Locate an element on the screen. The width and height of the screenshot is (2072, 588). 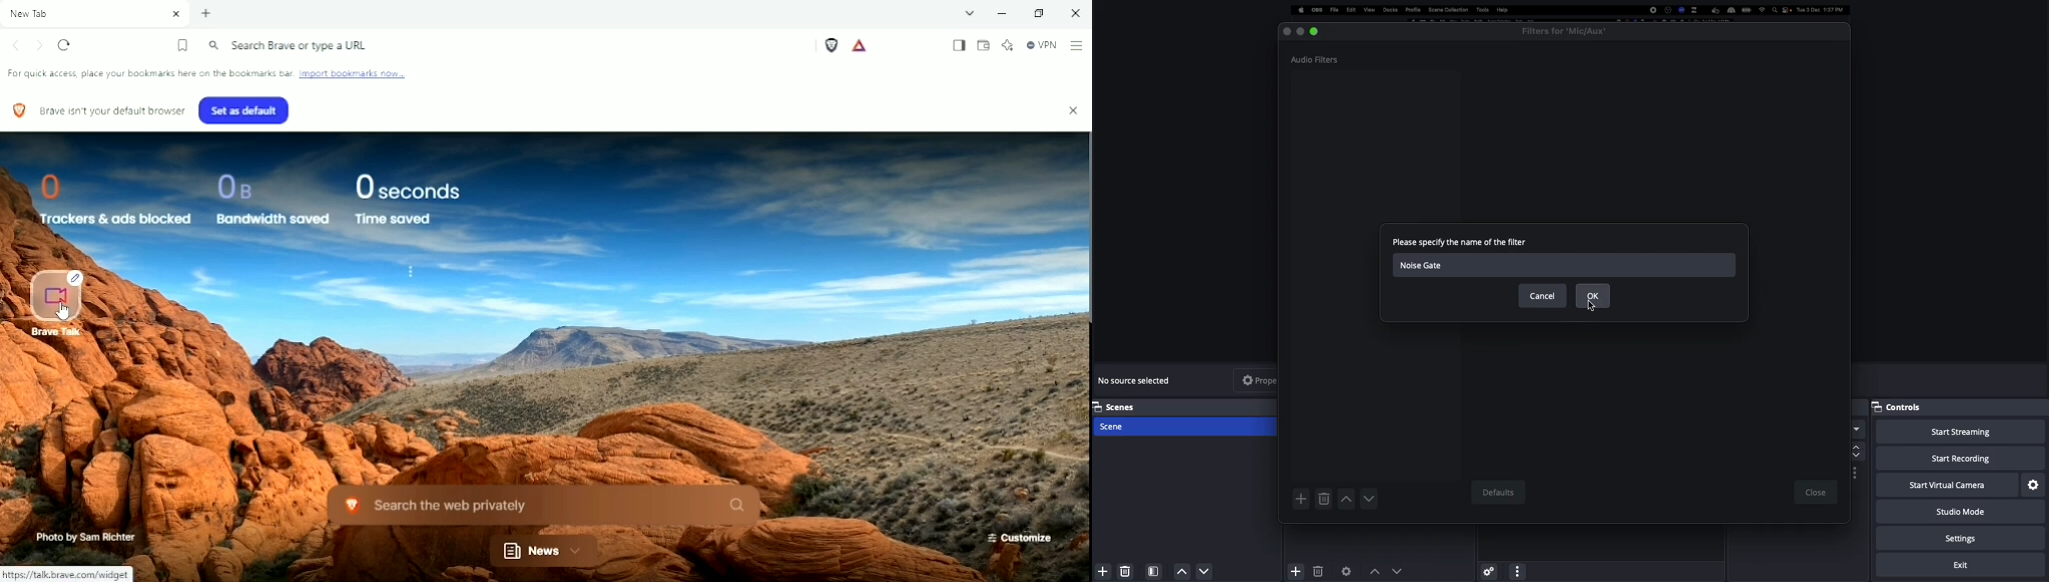
Delete is located at coordinates (1125, 569).